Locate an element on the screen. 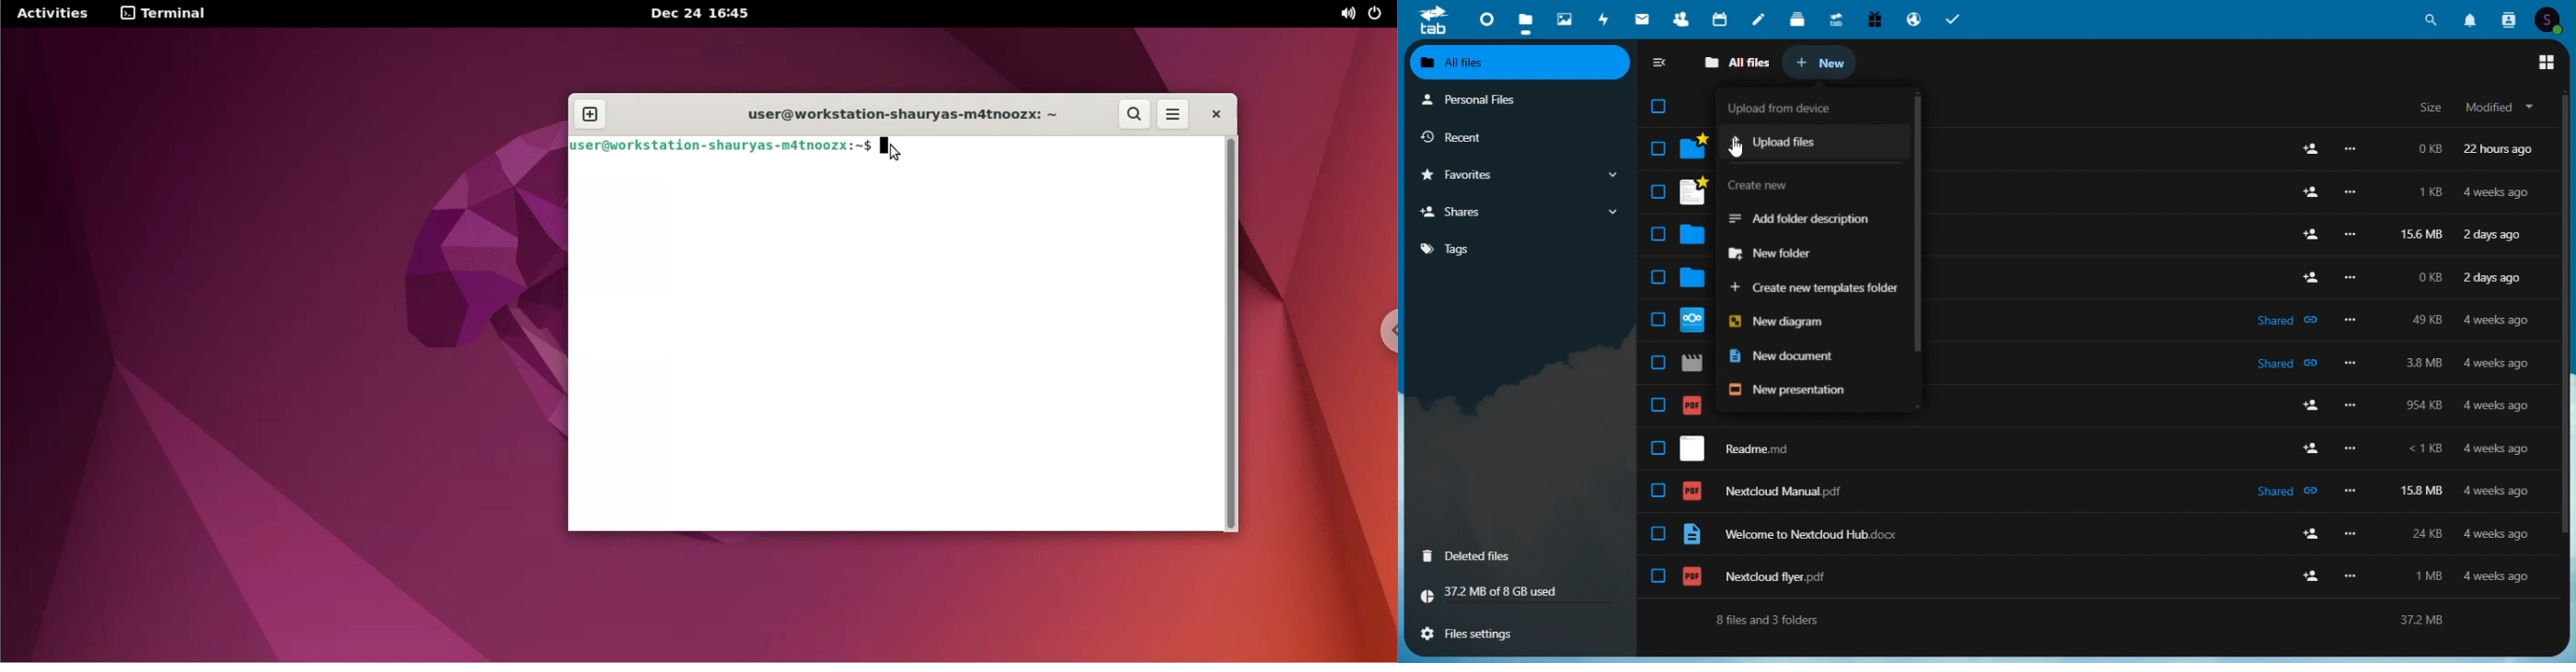 This screenshot has width=2576, height=672. 4 weeks ago is located at coordinates (2501, 534).